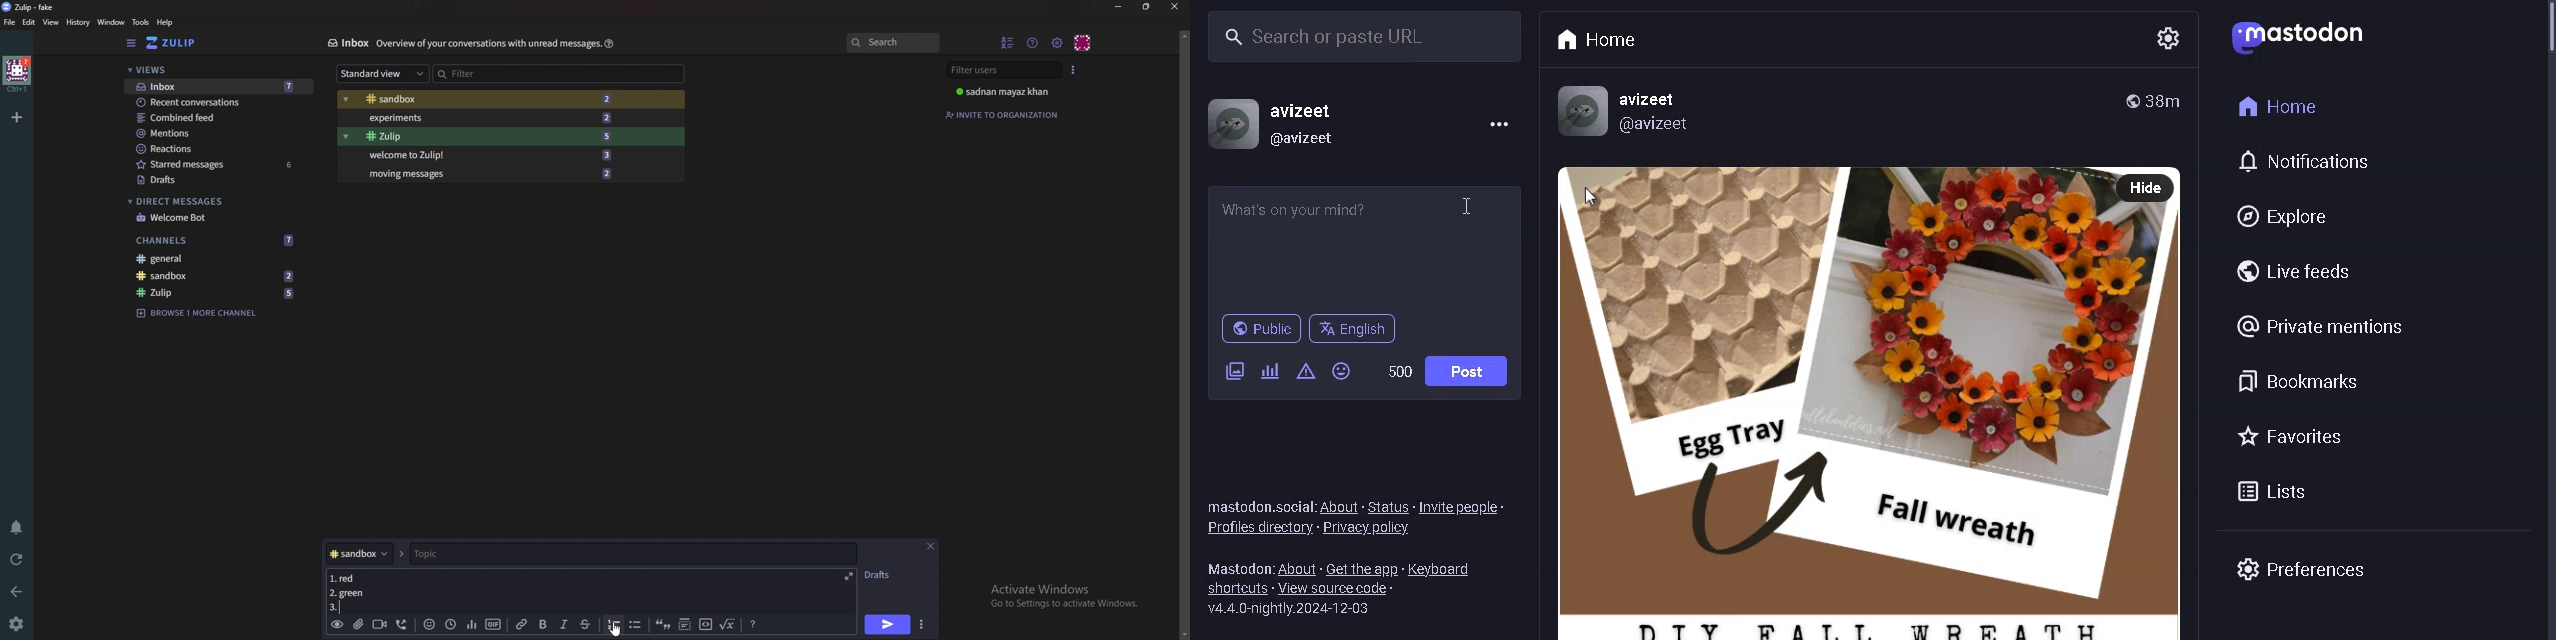  I want to click on Combine feed, so click(220, 118).